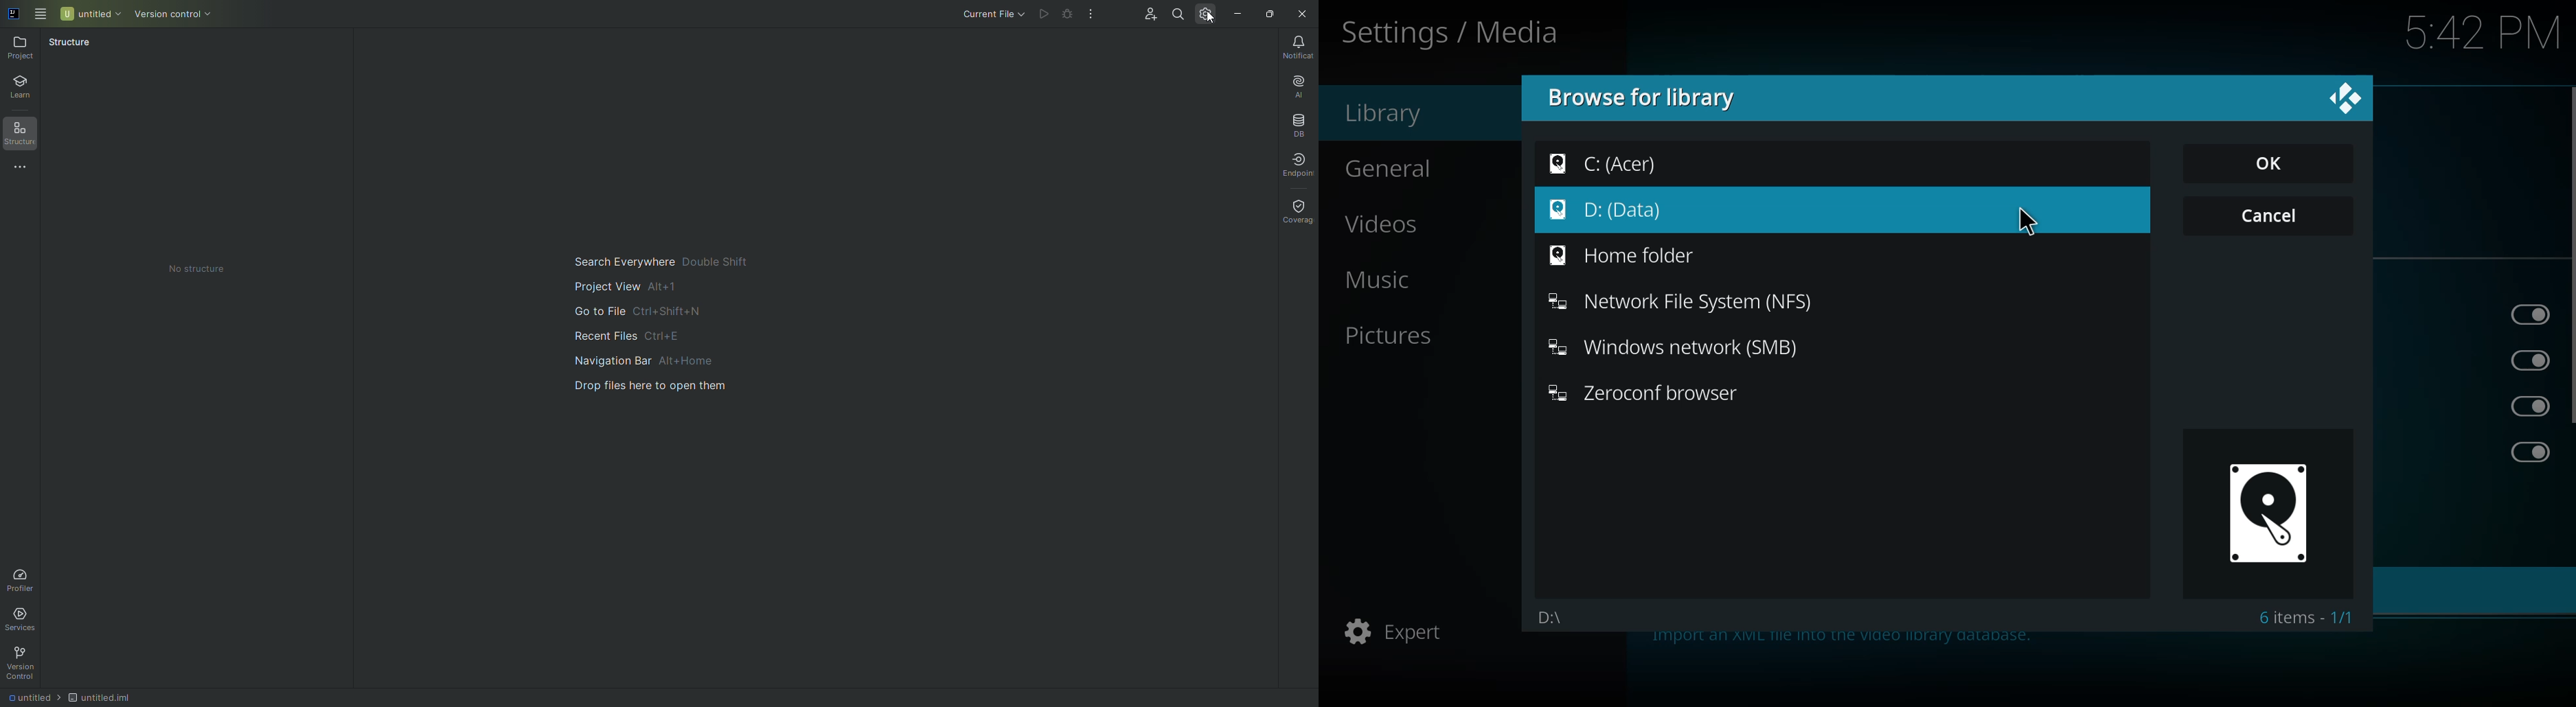  I want to click on library, so click(1388, 113).